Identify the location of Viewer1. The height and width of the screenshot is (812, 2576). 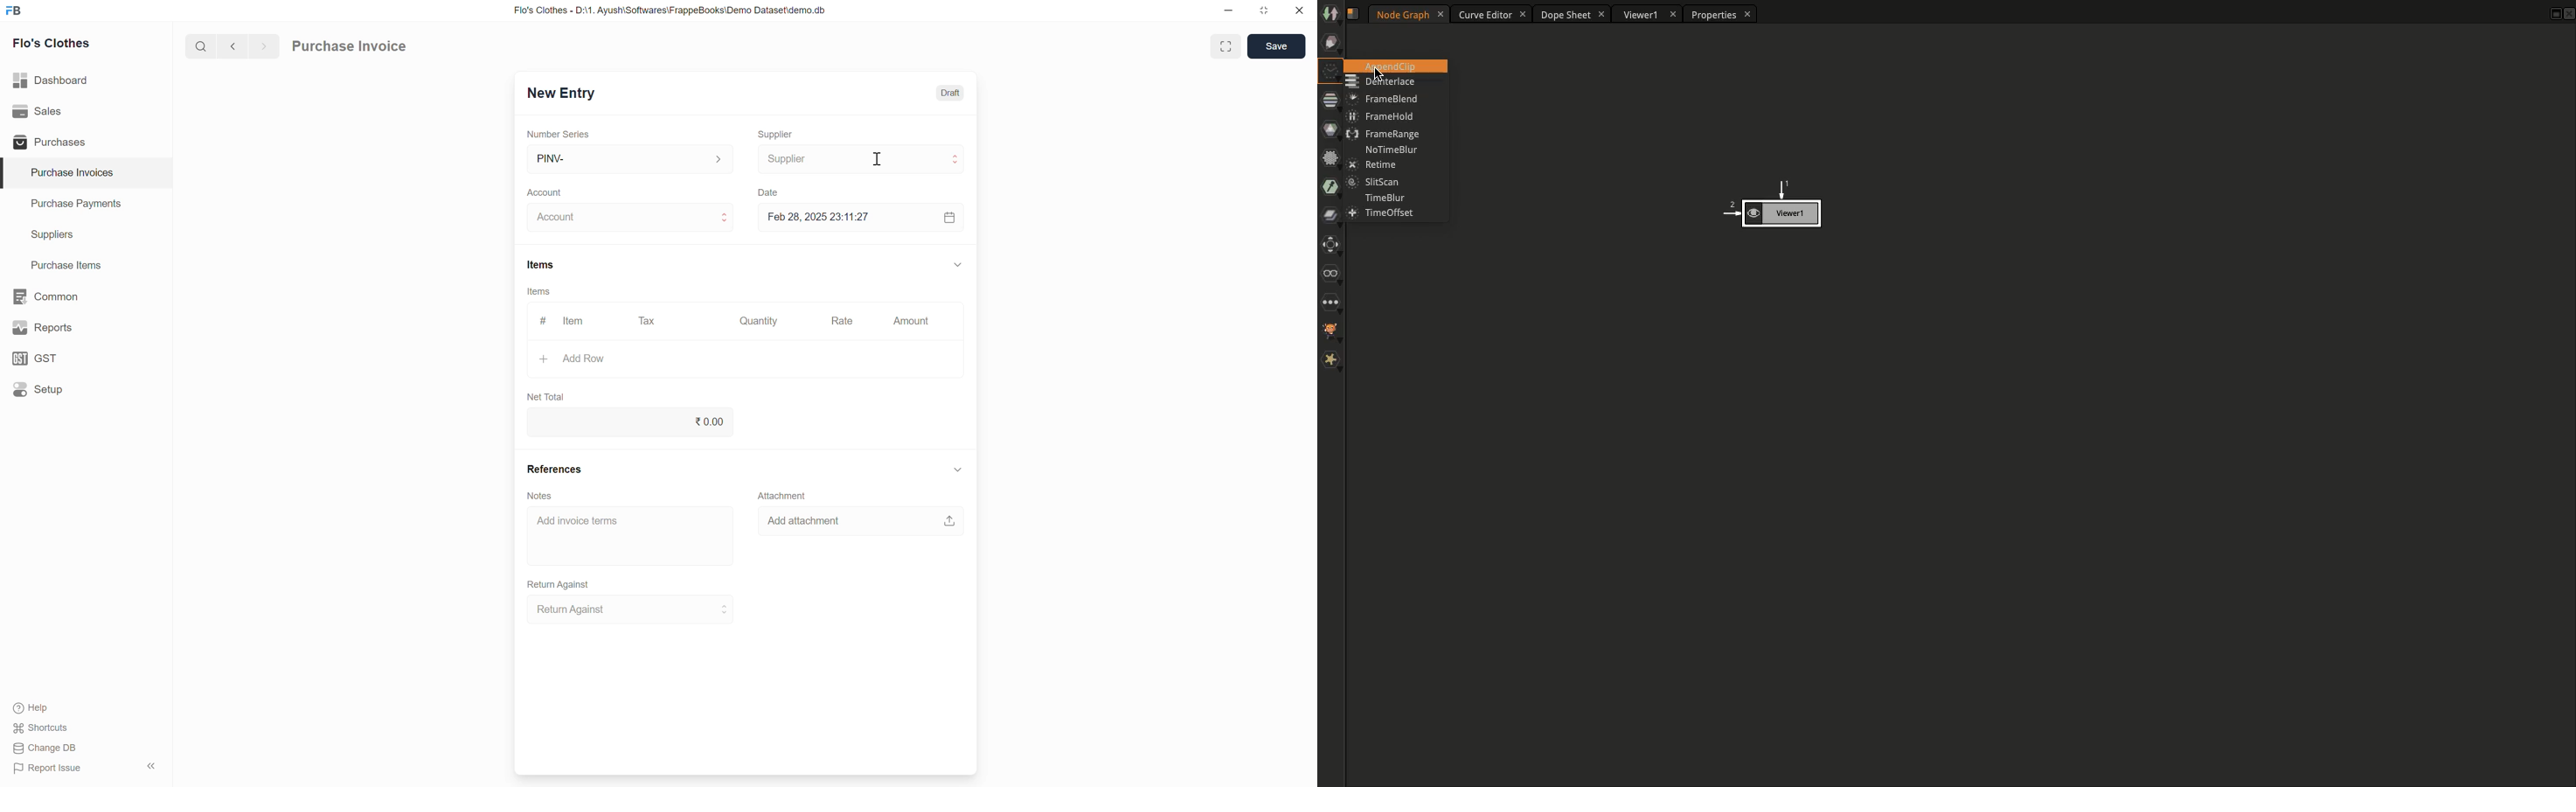
(1648, 16).